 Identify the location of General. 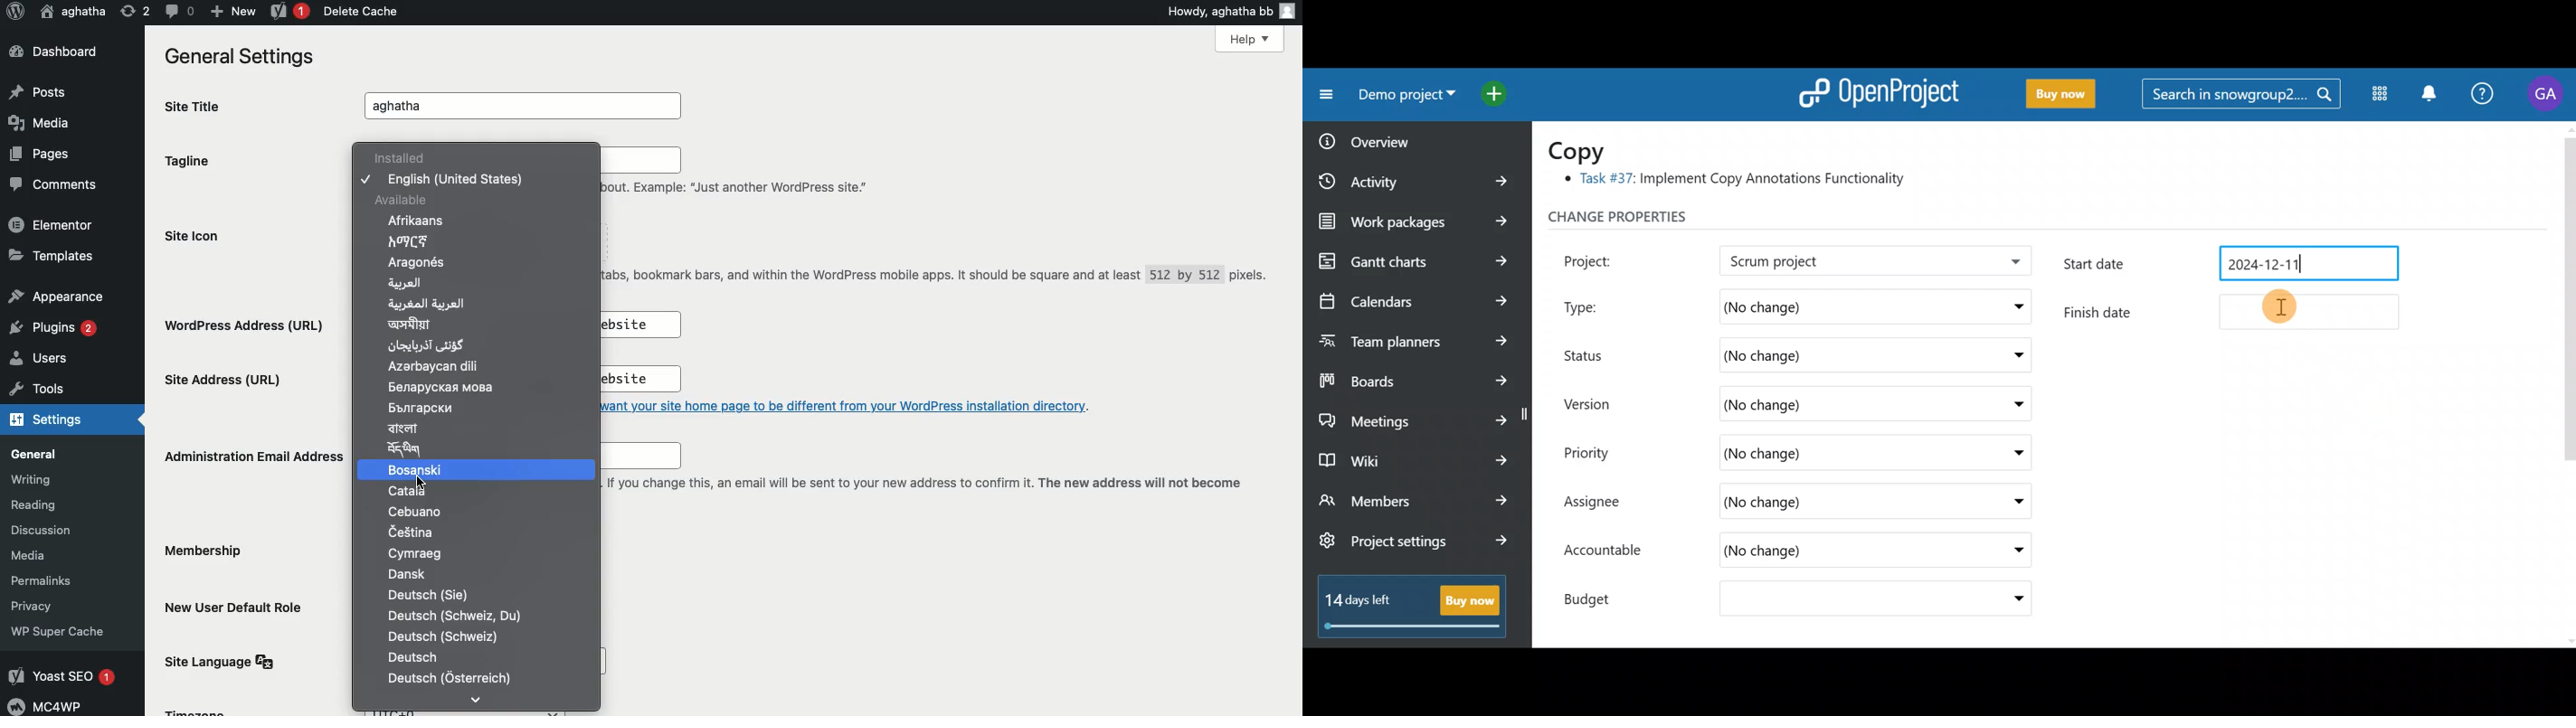
(43, 453).